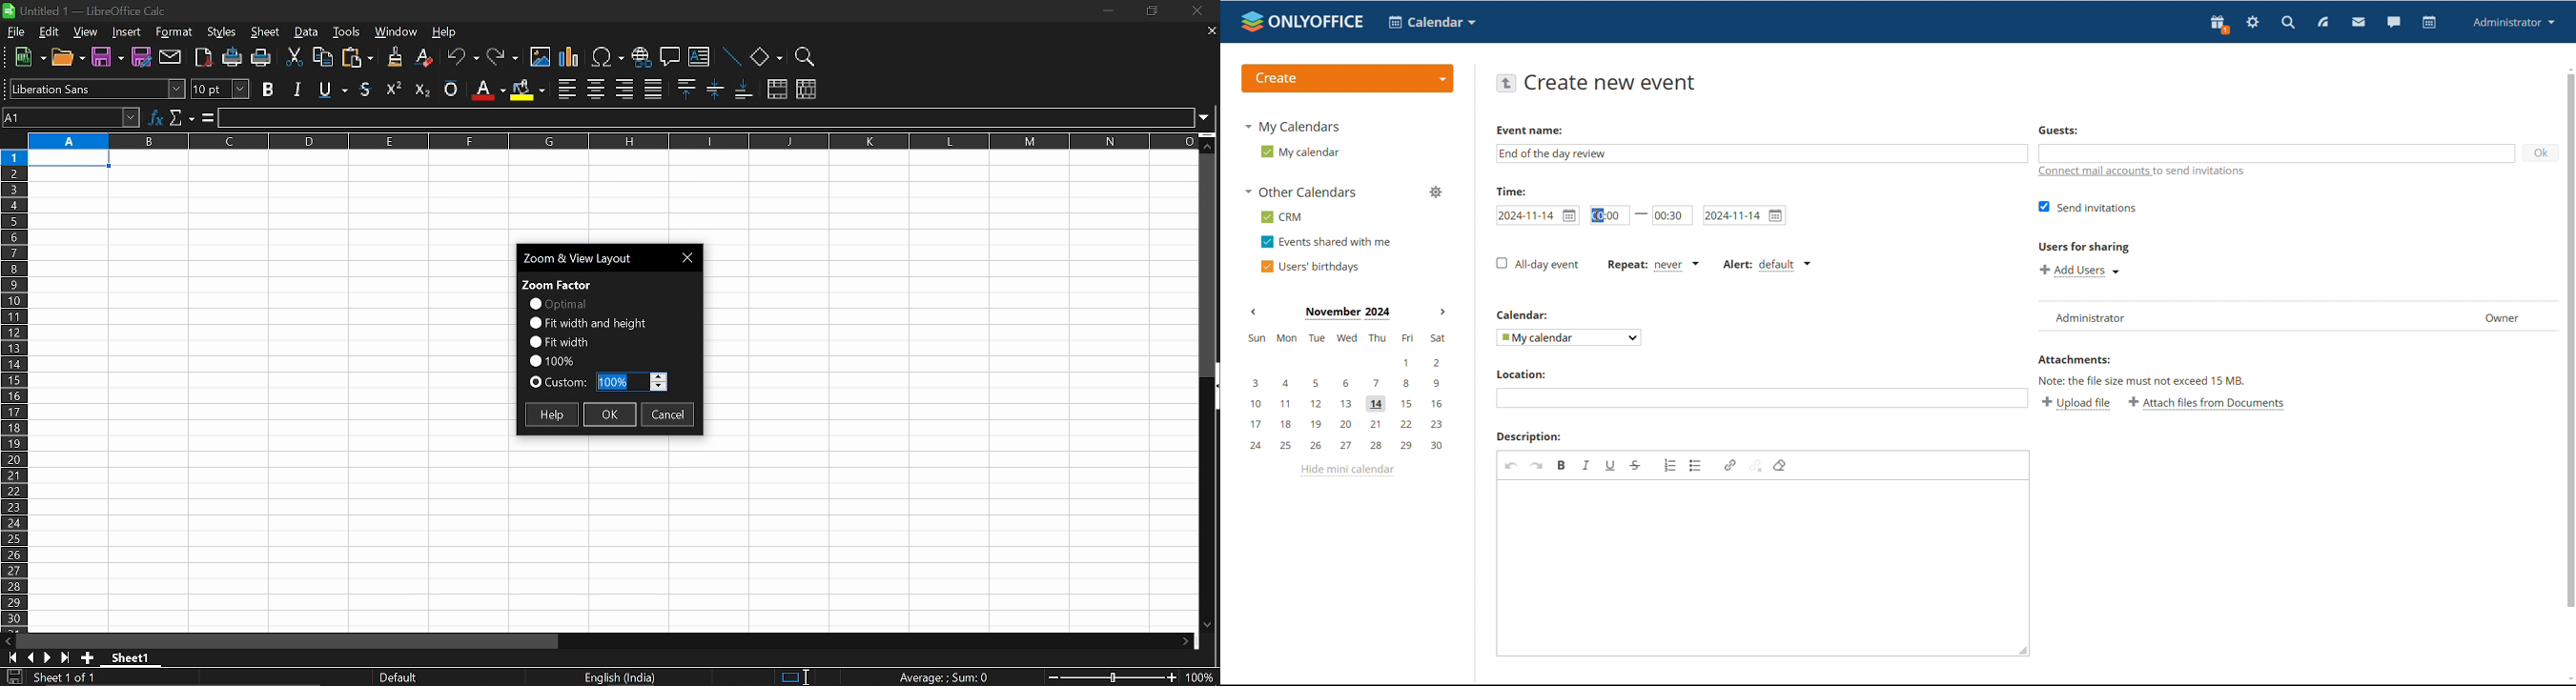 The width and height of the screenshot is (2576, 700). I want to click on strikethrough, so click(1636, 466).